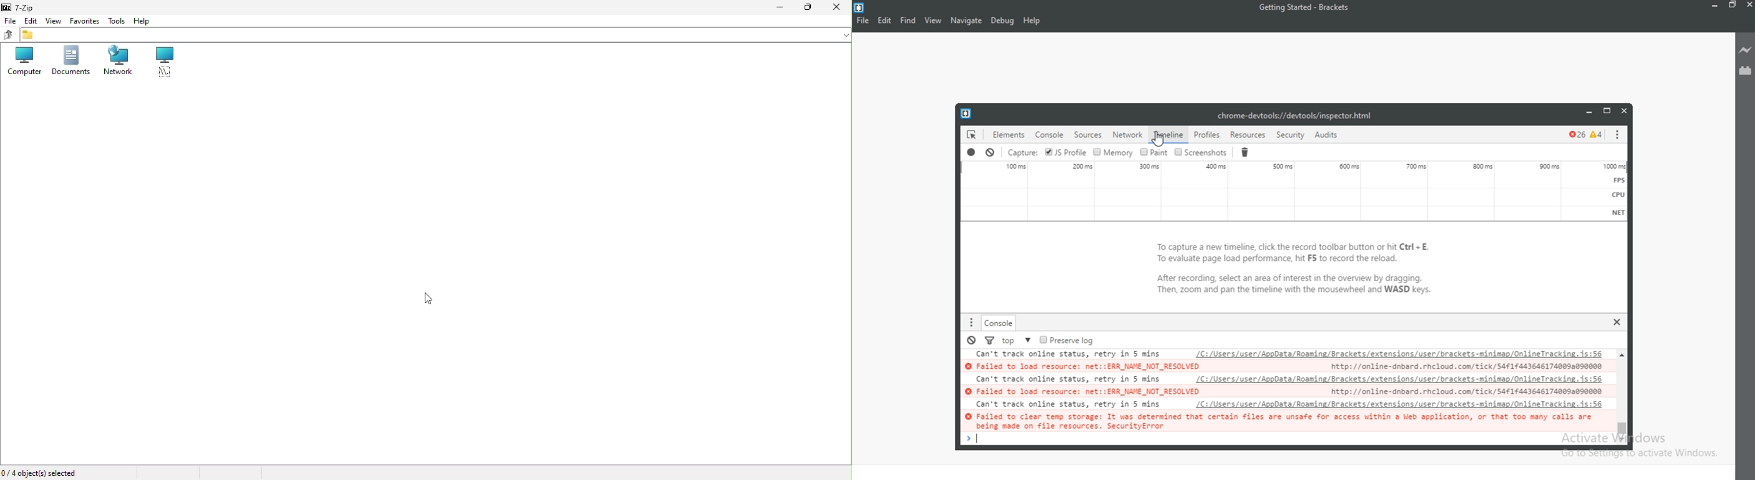 The width and height of the screenshot is (1764, 504). What do you see at coordinates (165, 63) in the screenshot?
I see `Root` at bounding box center [165, 63].